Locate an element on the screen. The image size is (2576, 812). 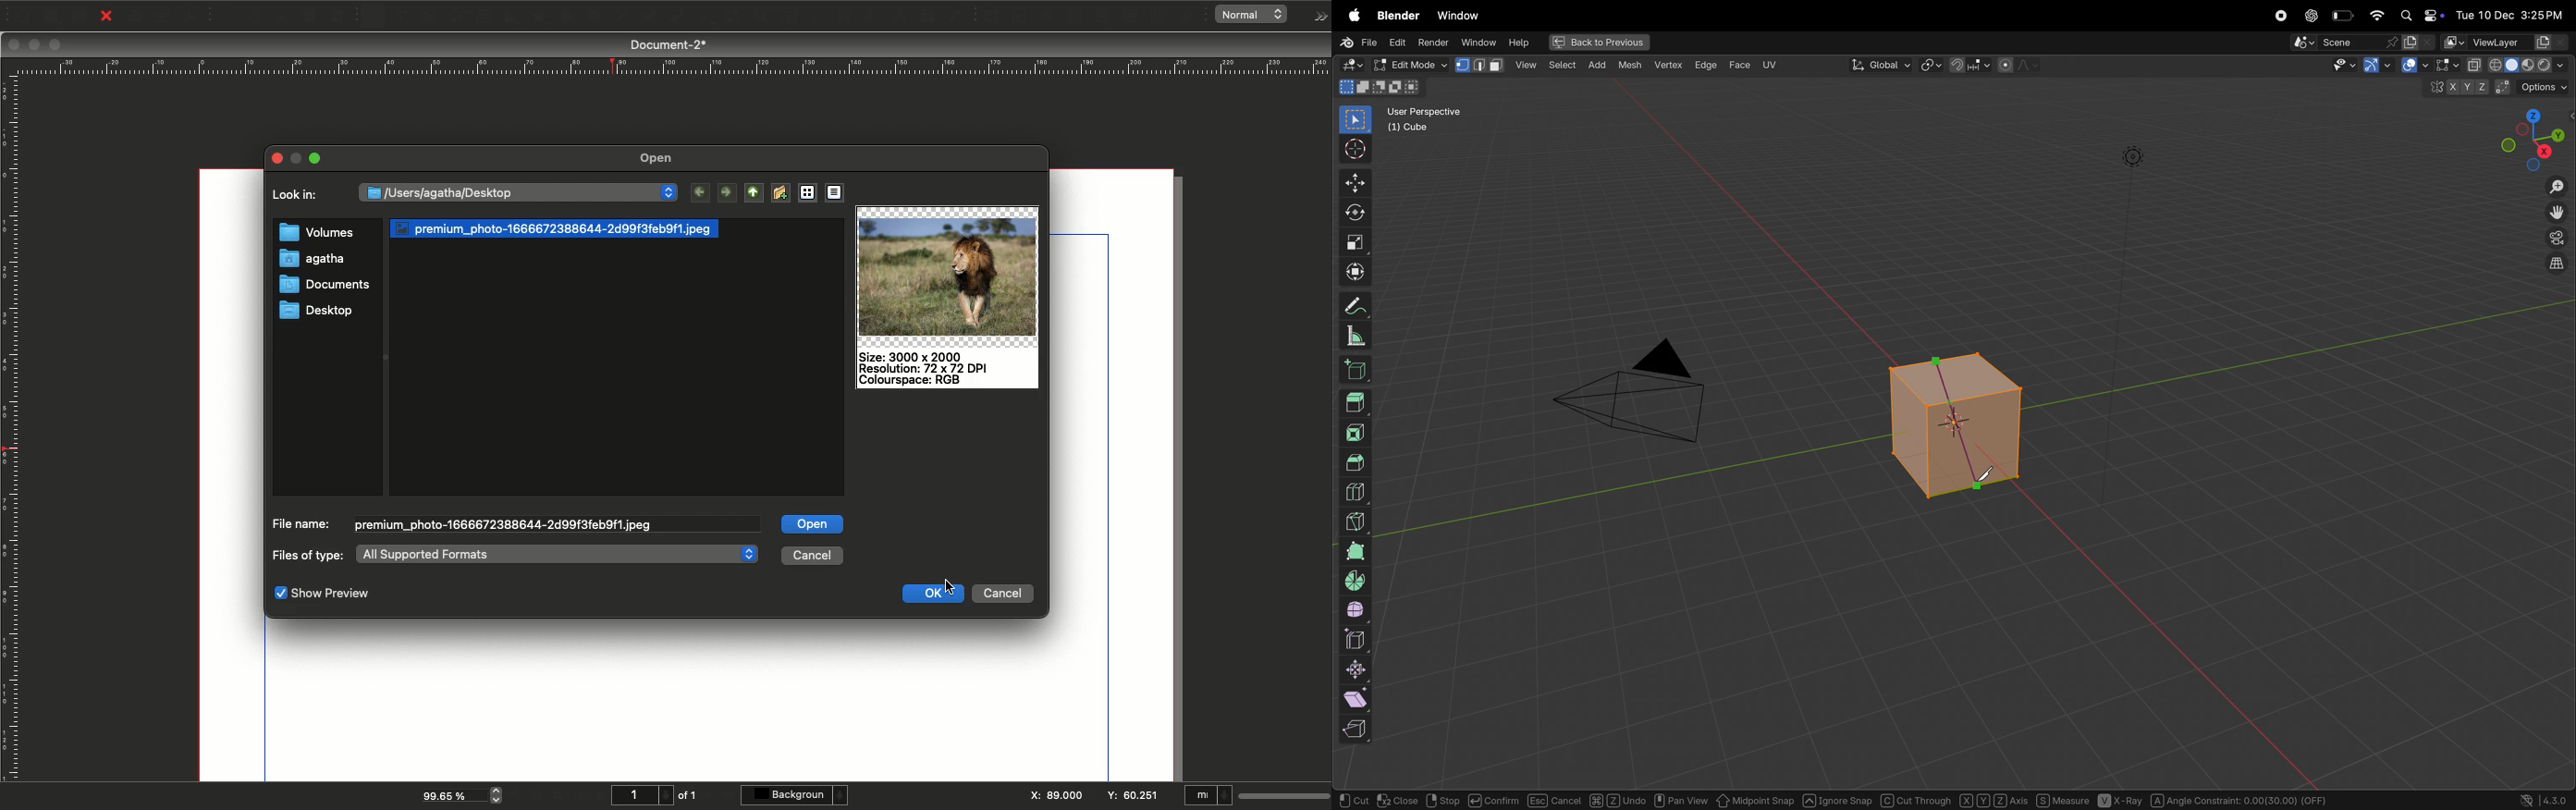
New is located at coordinates (20, 14).